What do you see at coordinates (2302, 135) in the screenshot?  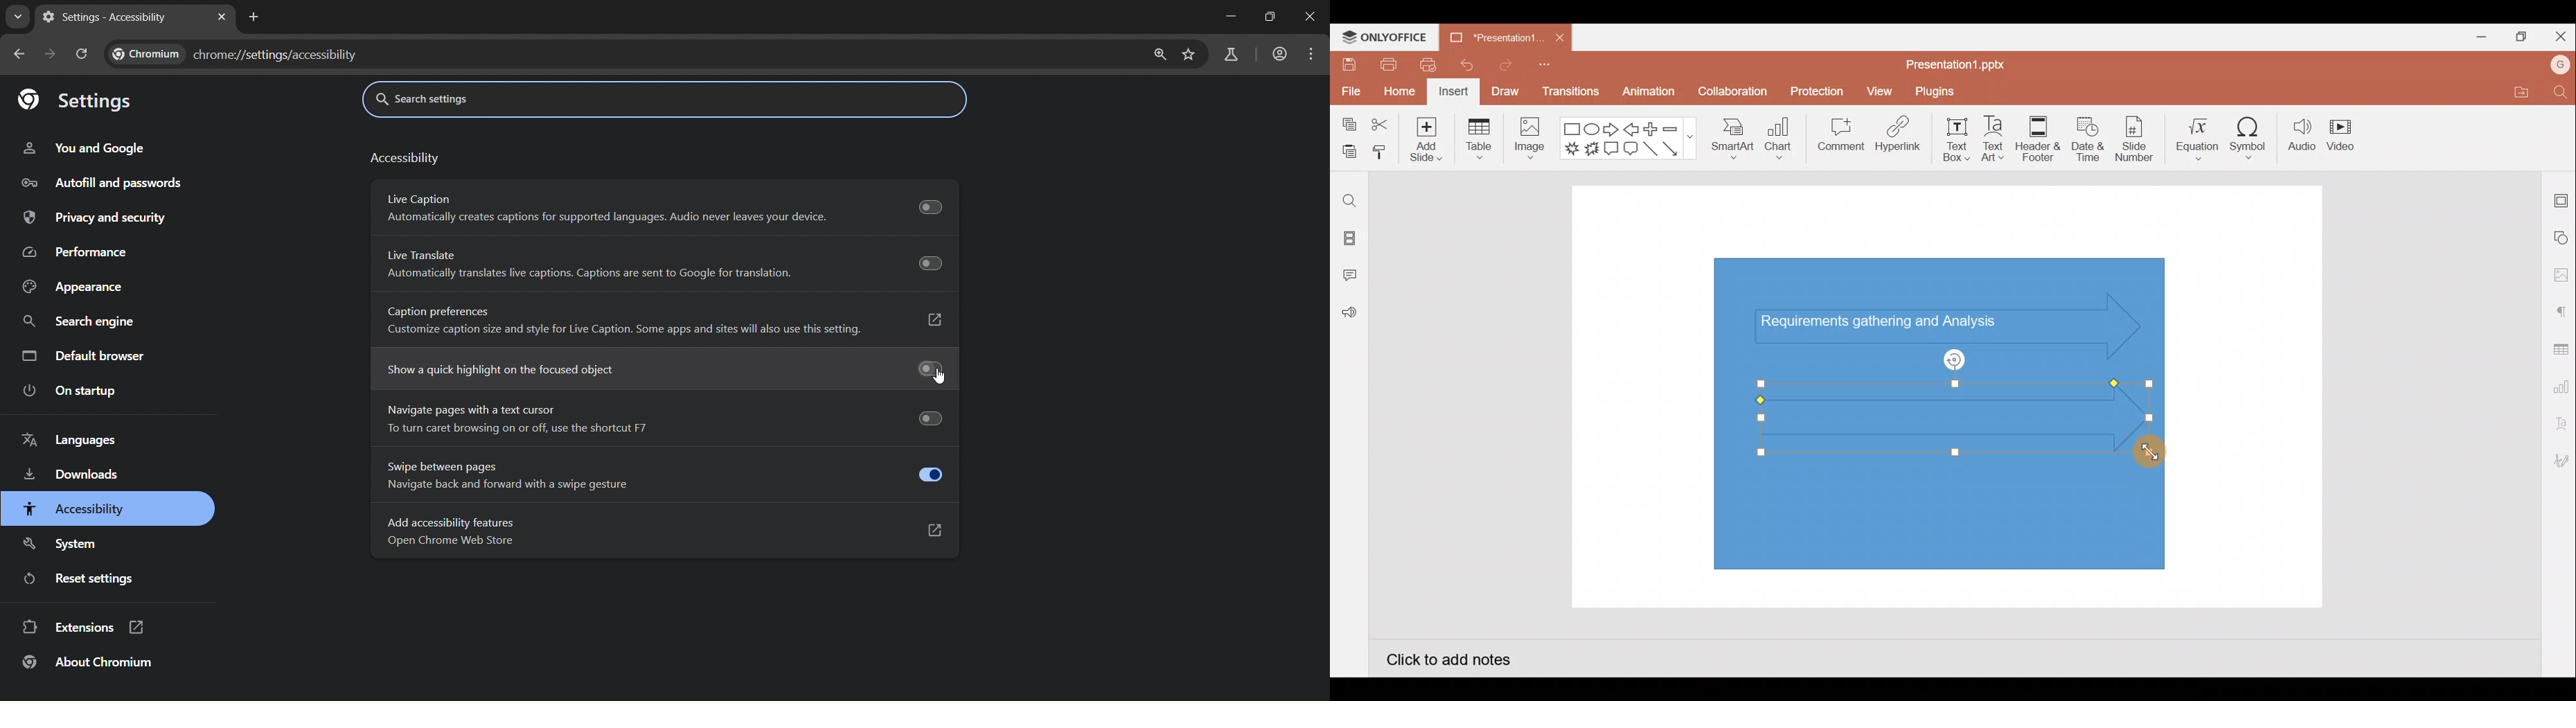 I see `Audio` at bounding box center [2302, 135].